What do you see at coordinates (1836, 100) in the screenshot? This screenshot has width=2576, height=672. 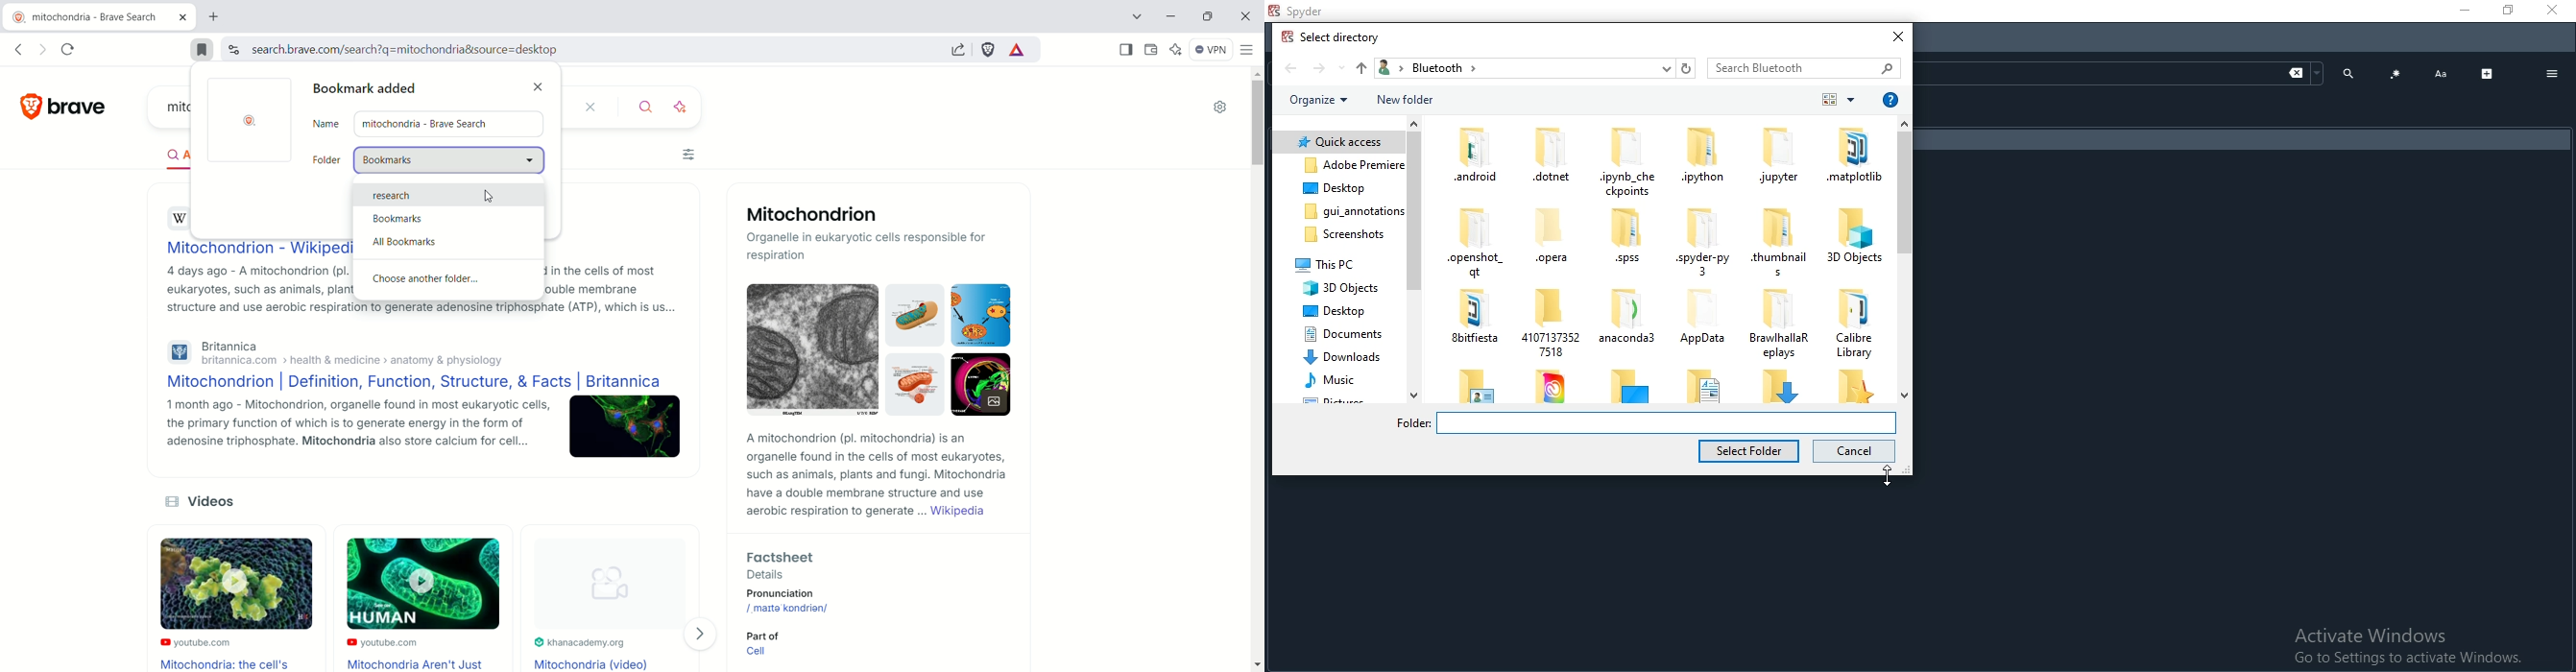 I see `order` at bounding box center [1836, 100].